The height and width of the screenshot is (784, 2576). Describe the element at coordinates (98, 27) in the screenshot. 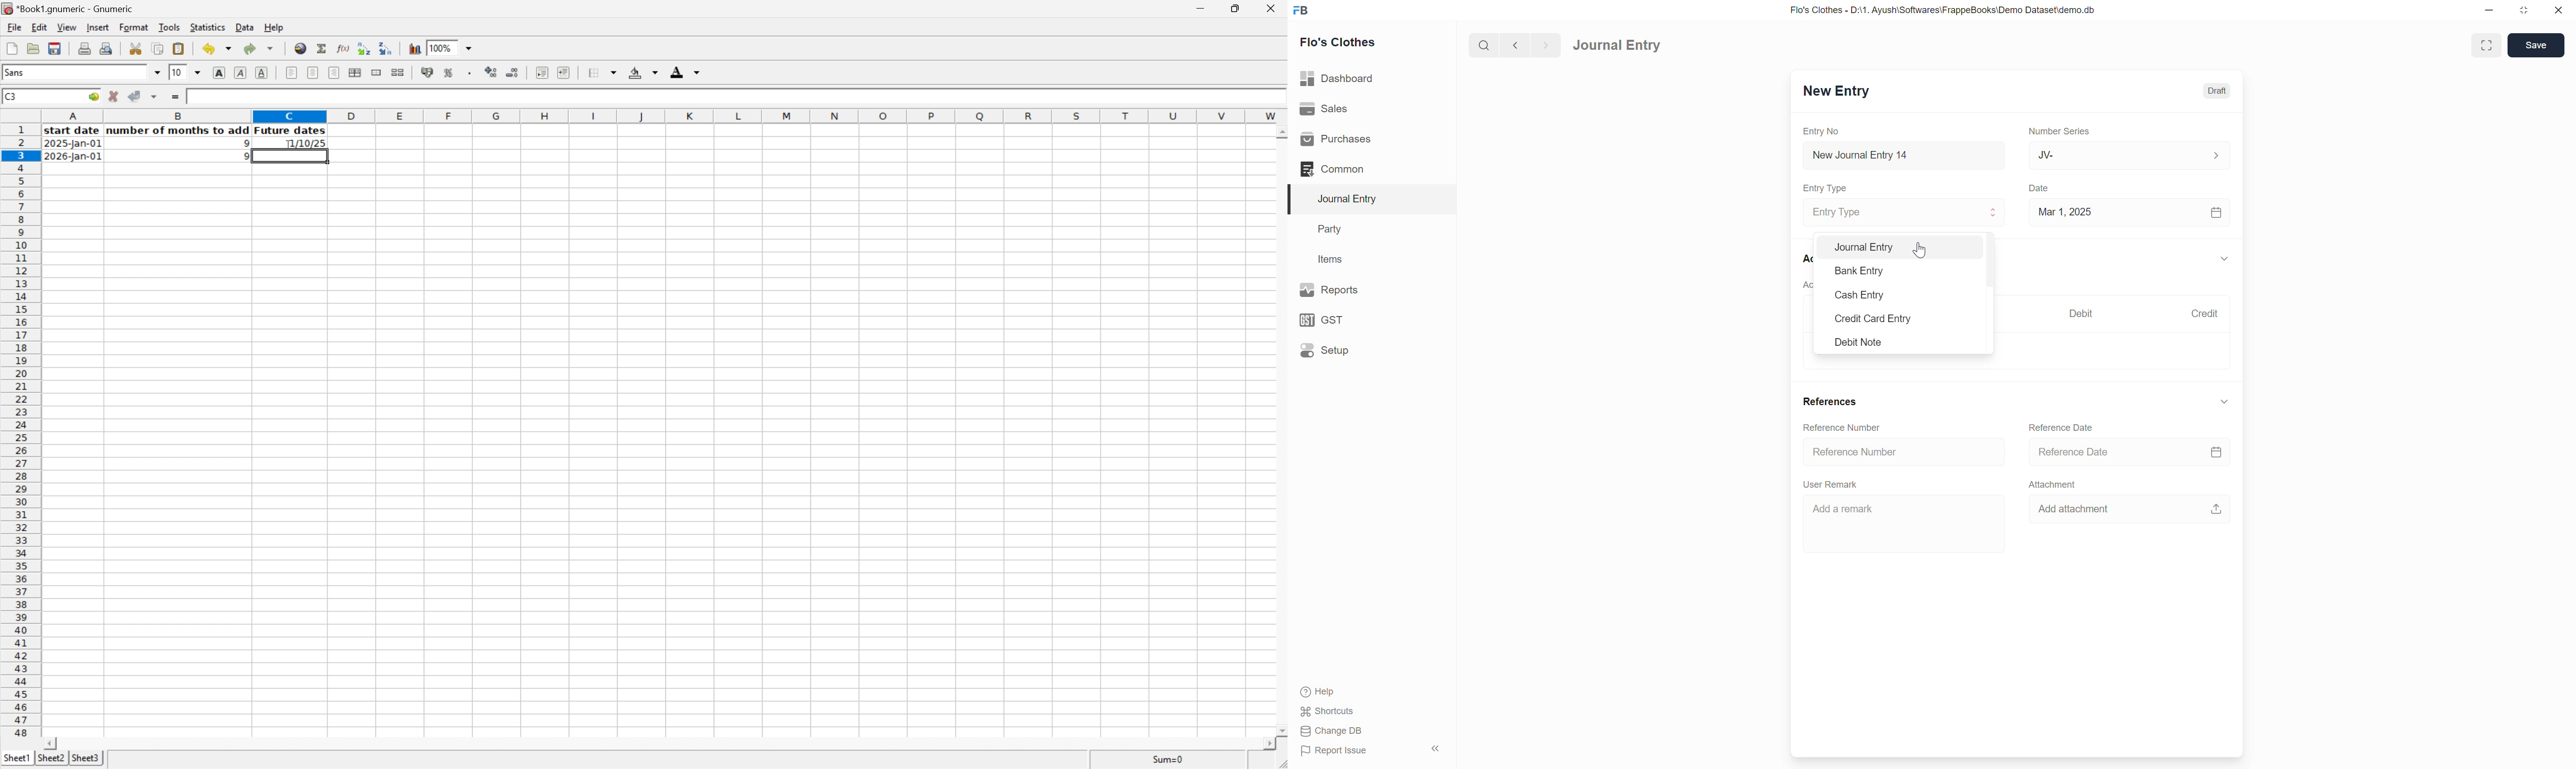

I see `Insert` at that location.